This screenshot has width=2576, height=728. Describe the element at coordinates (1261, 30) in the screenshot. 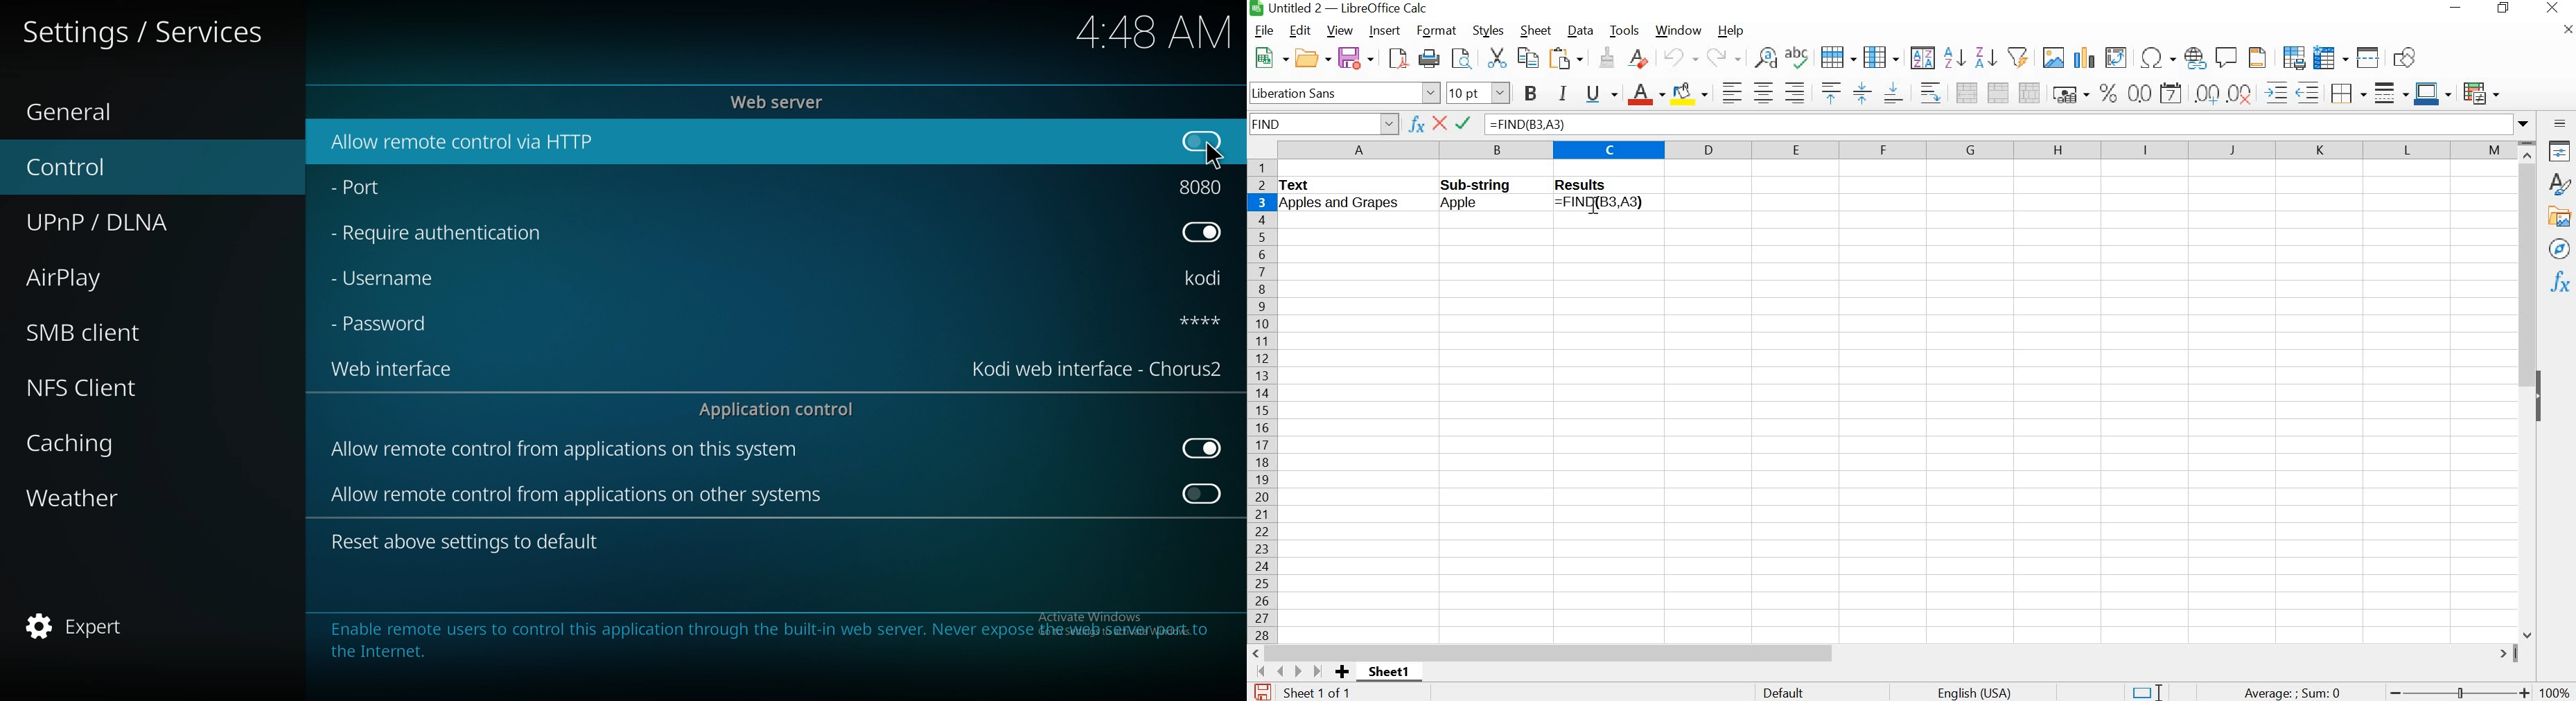

I see `file` at that location.